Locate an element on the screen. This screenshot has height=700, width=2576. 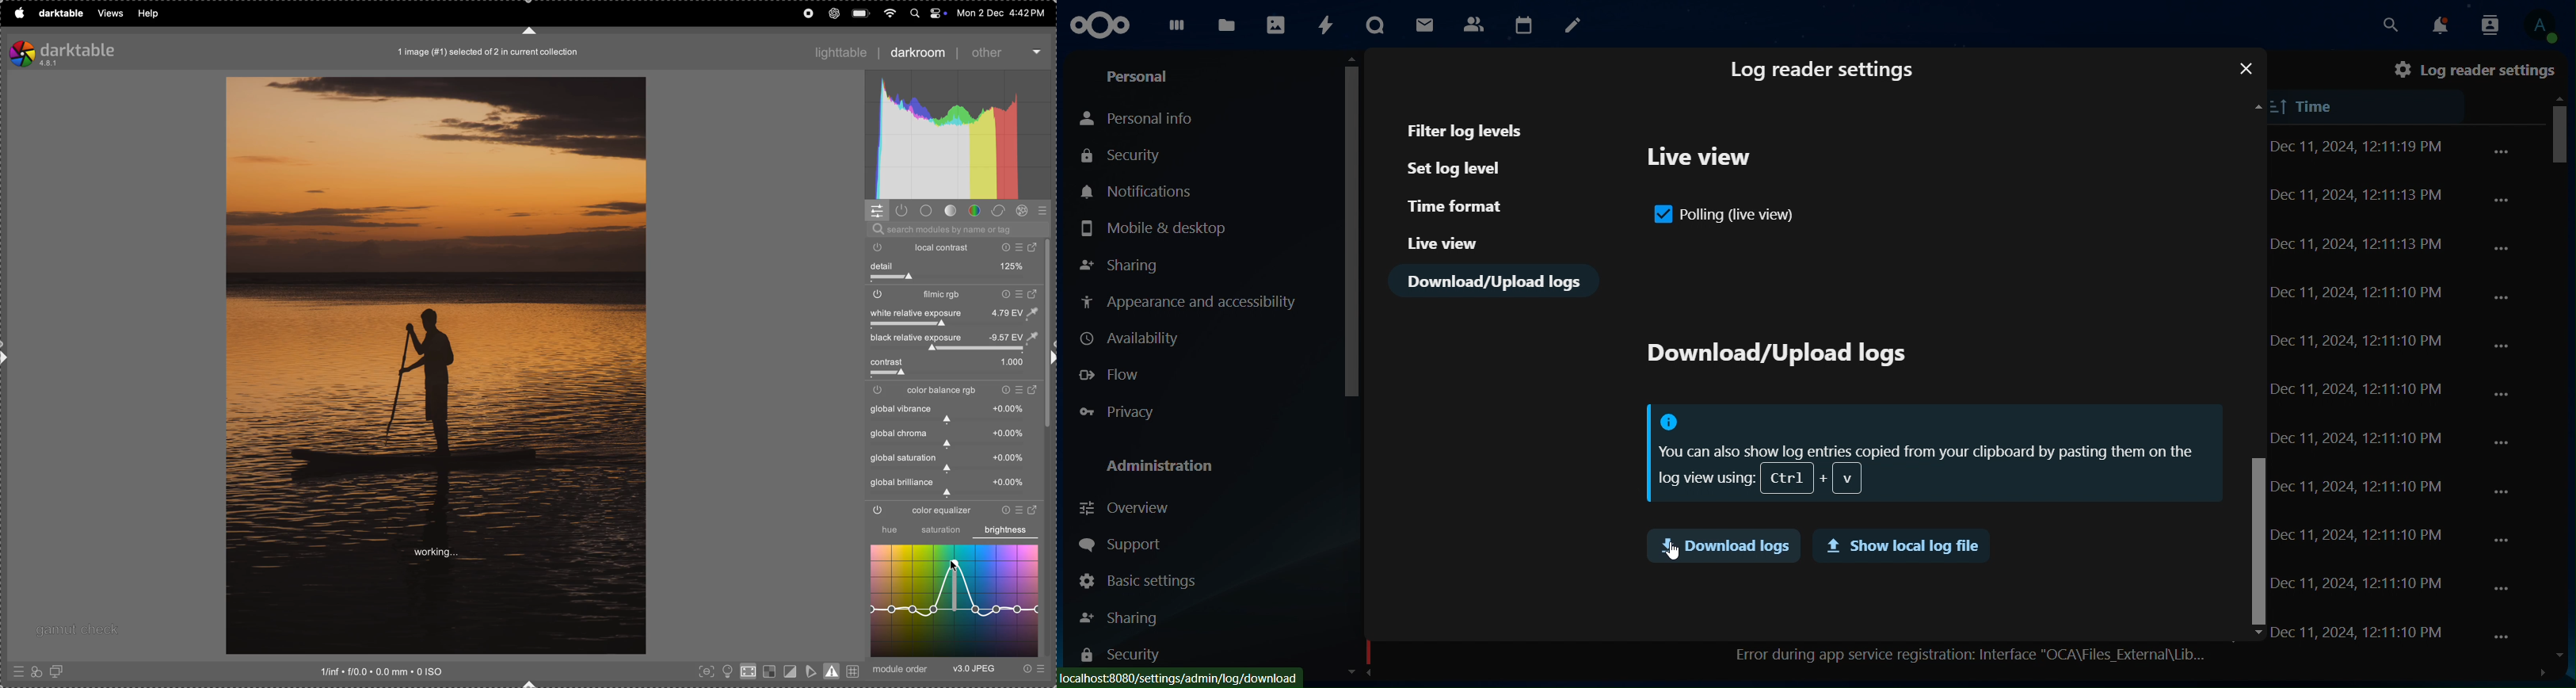
personal is located at coordinates (1141, 76).